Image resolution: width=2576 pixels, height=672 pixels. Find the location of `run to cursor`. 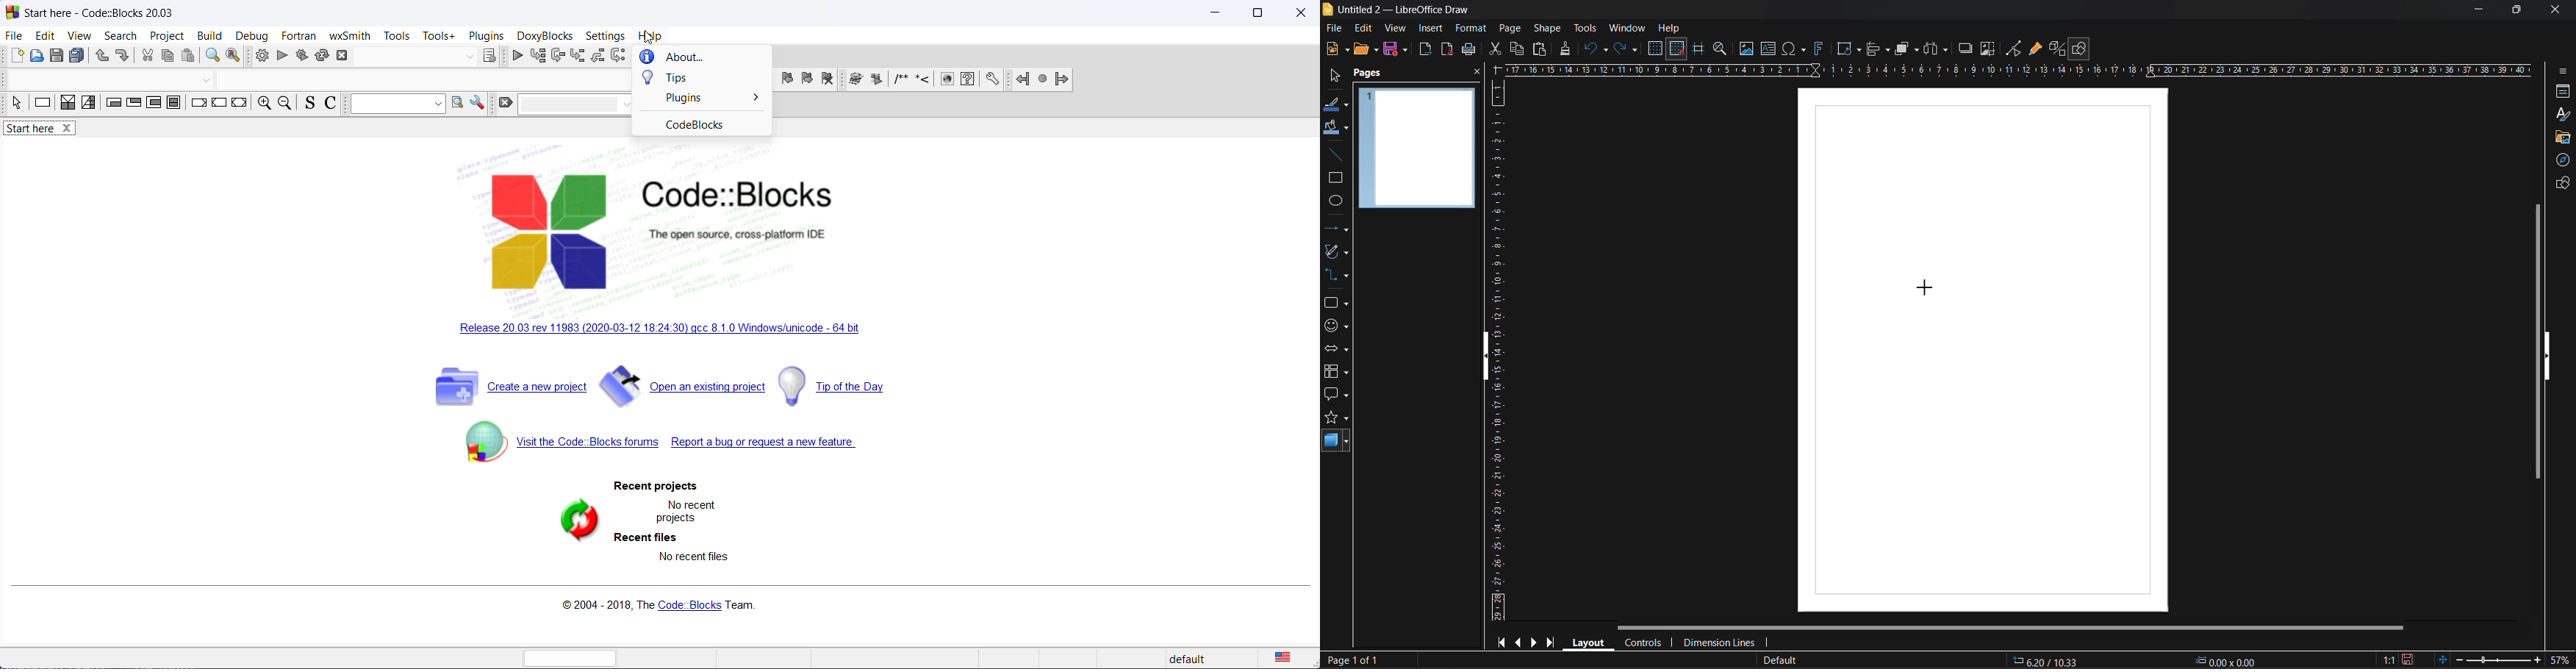

run to cursor is located at coordinates (537, 57).